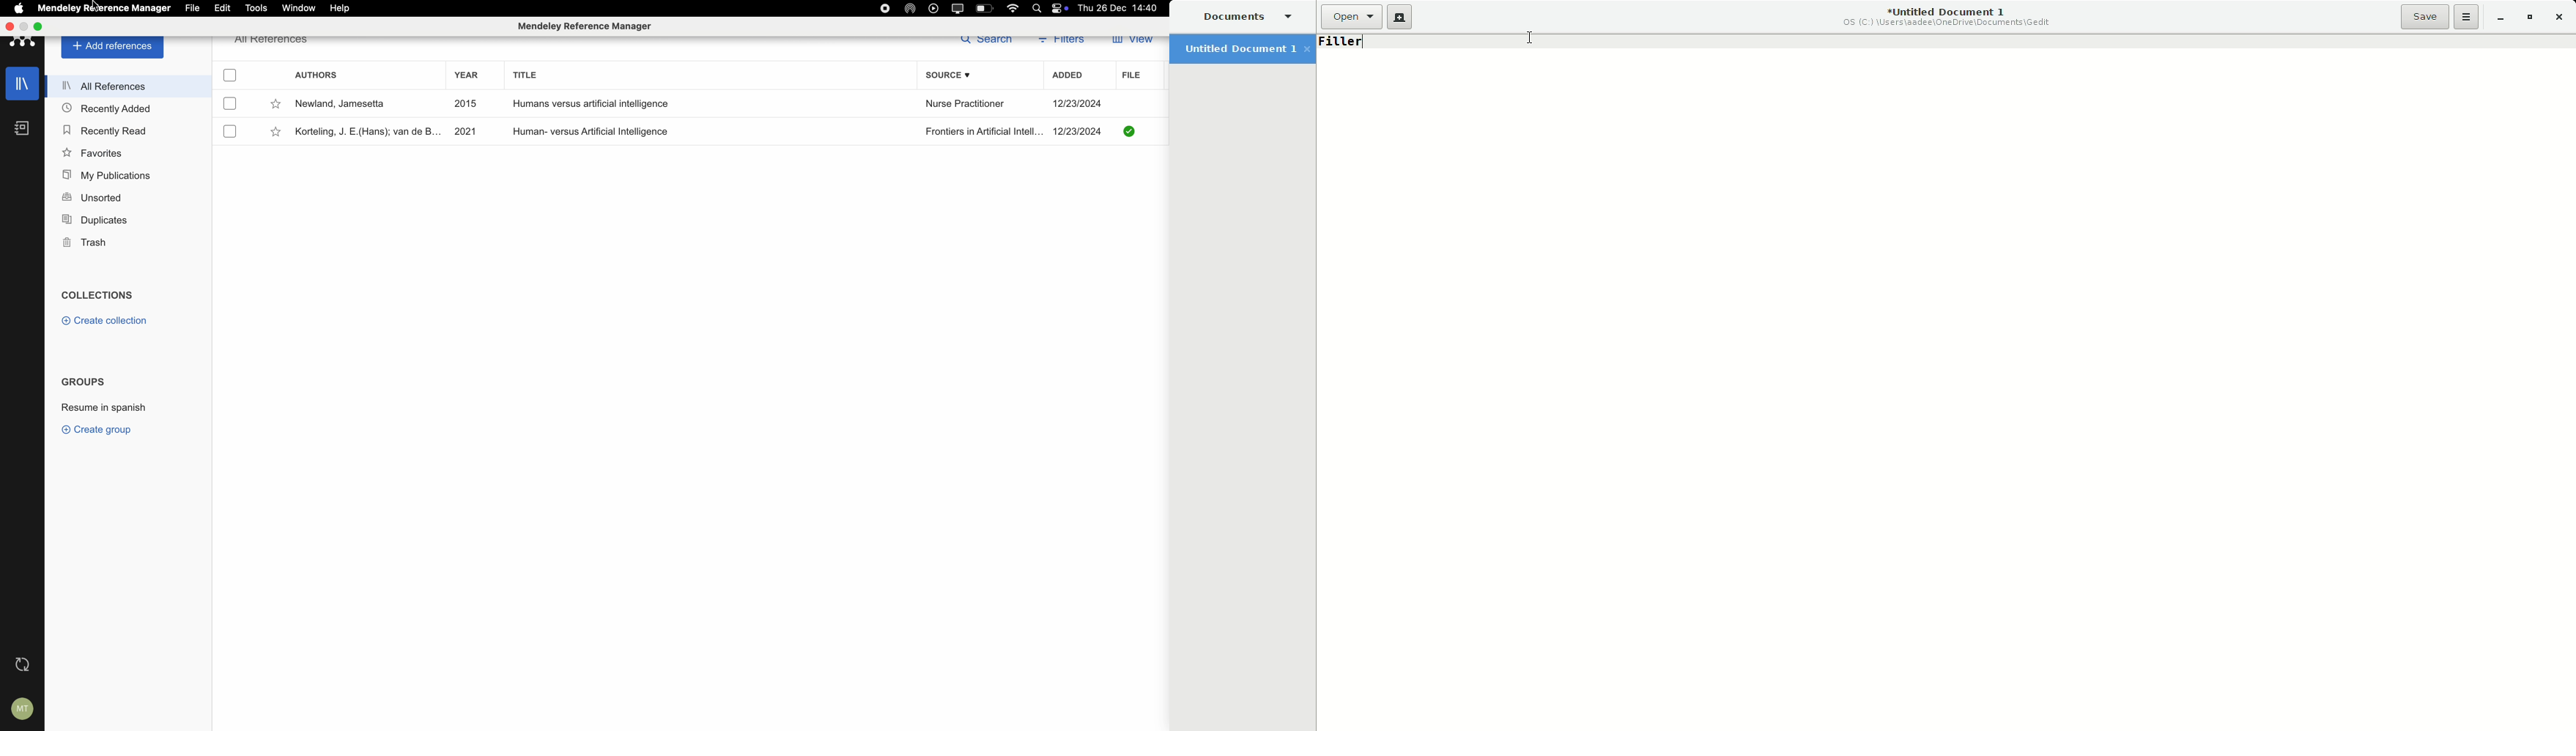  Describe the element at coordinates (86, 382) in the screenshot. I see `groups` at that location.